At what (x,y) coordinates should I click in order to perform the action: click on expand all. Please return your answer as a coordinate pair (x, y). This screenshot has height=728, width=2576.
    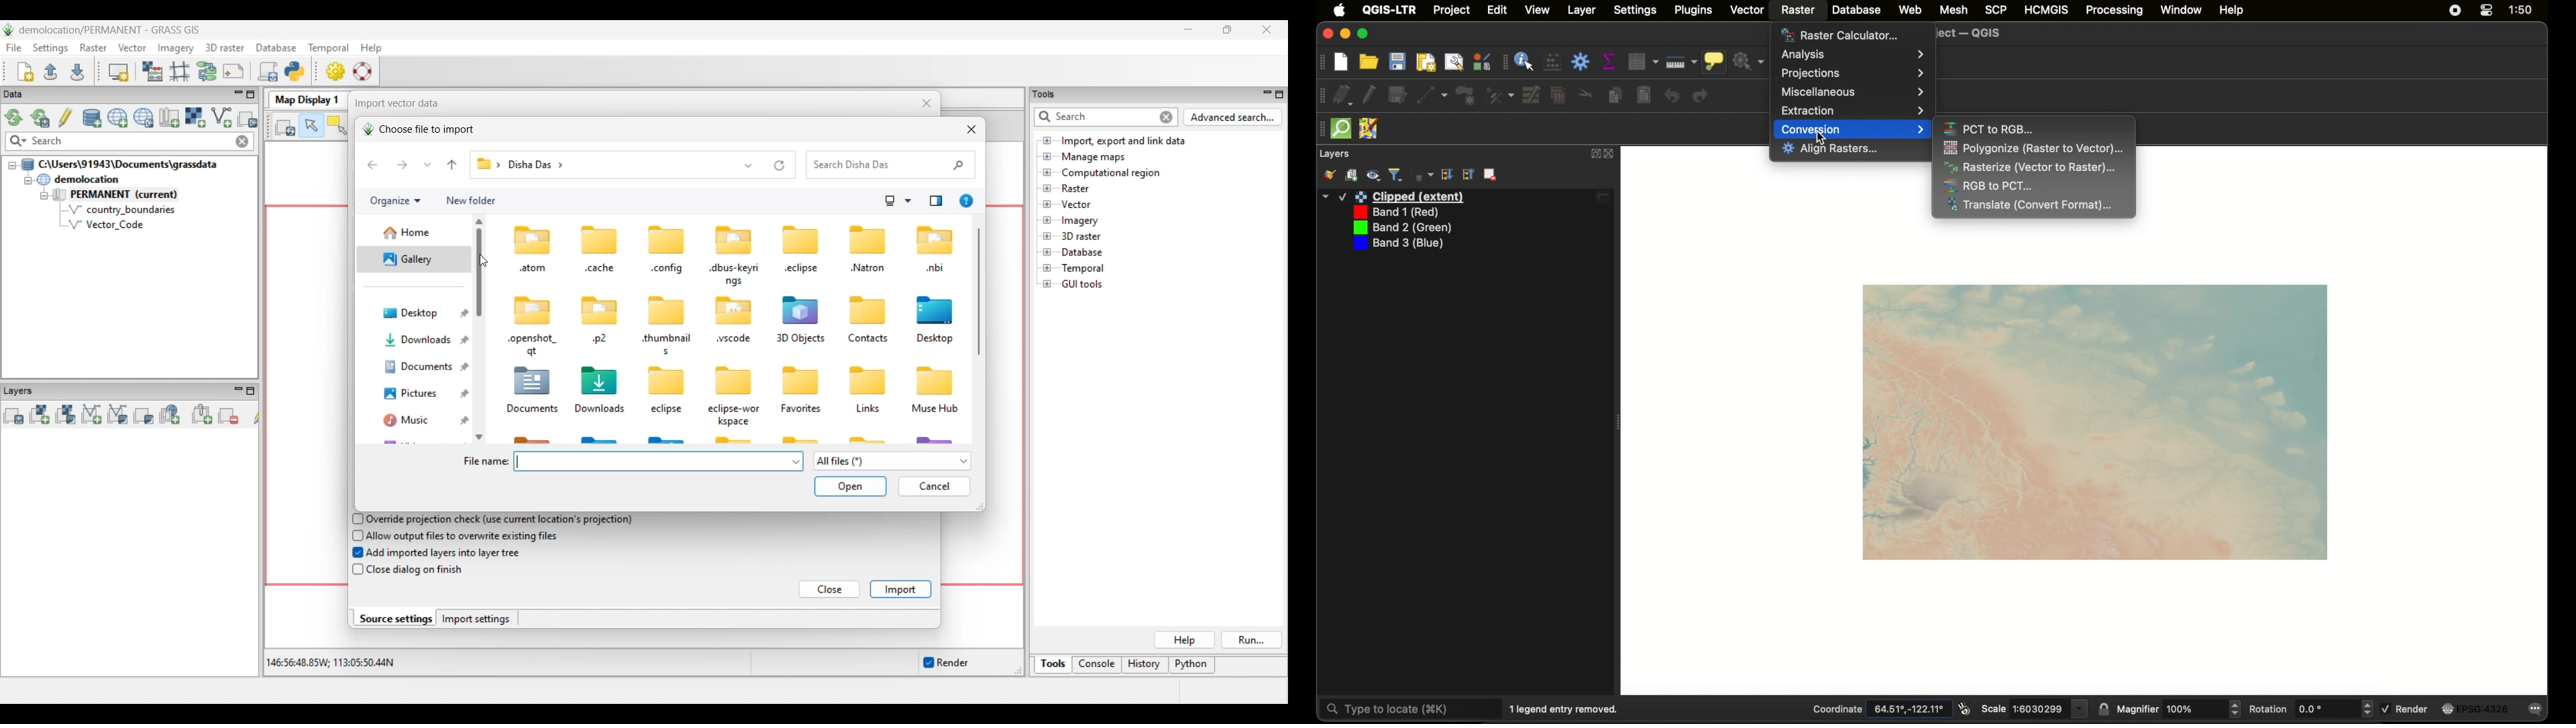
    Looking at the image, I should click on (1468, 174).